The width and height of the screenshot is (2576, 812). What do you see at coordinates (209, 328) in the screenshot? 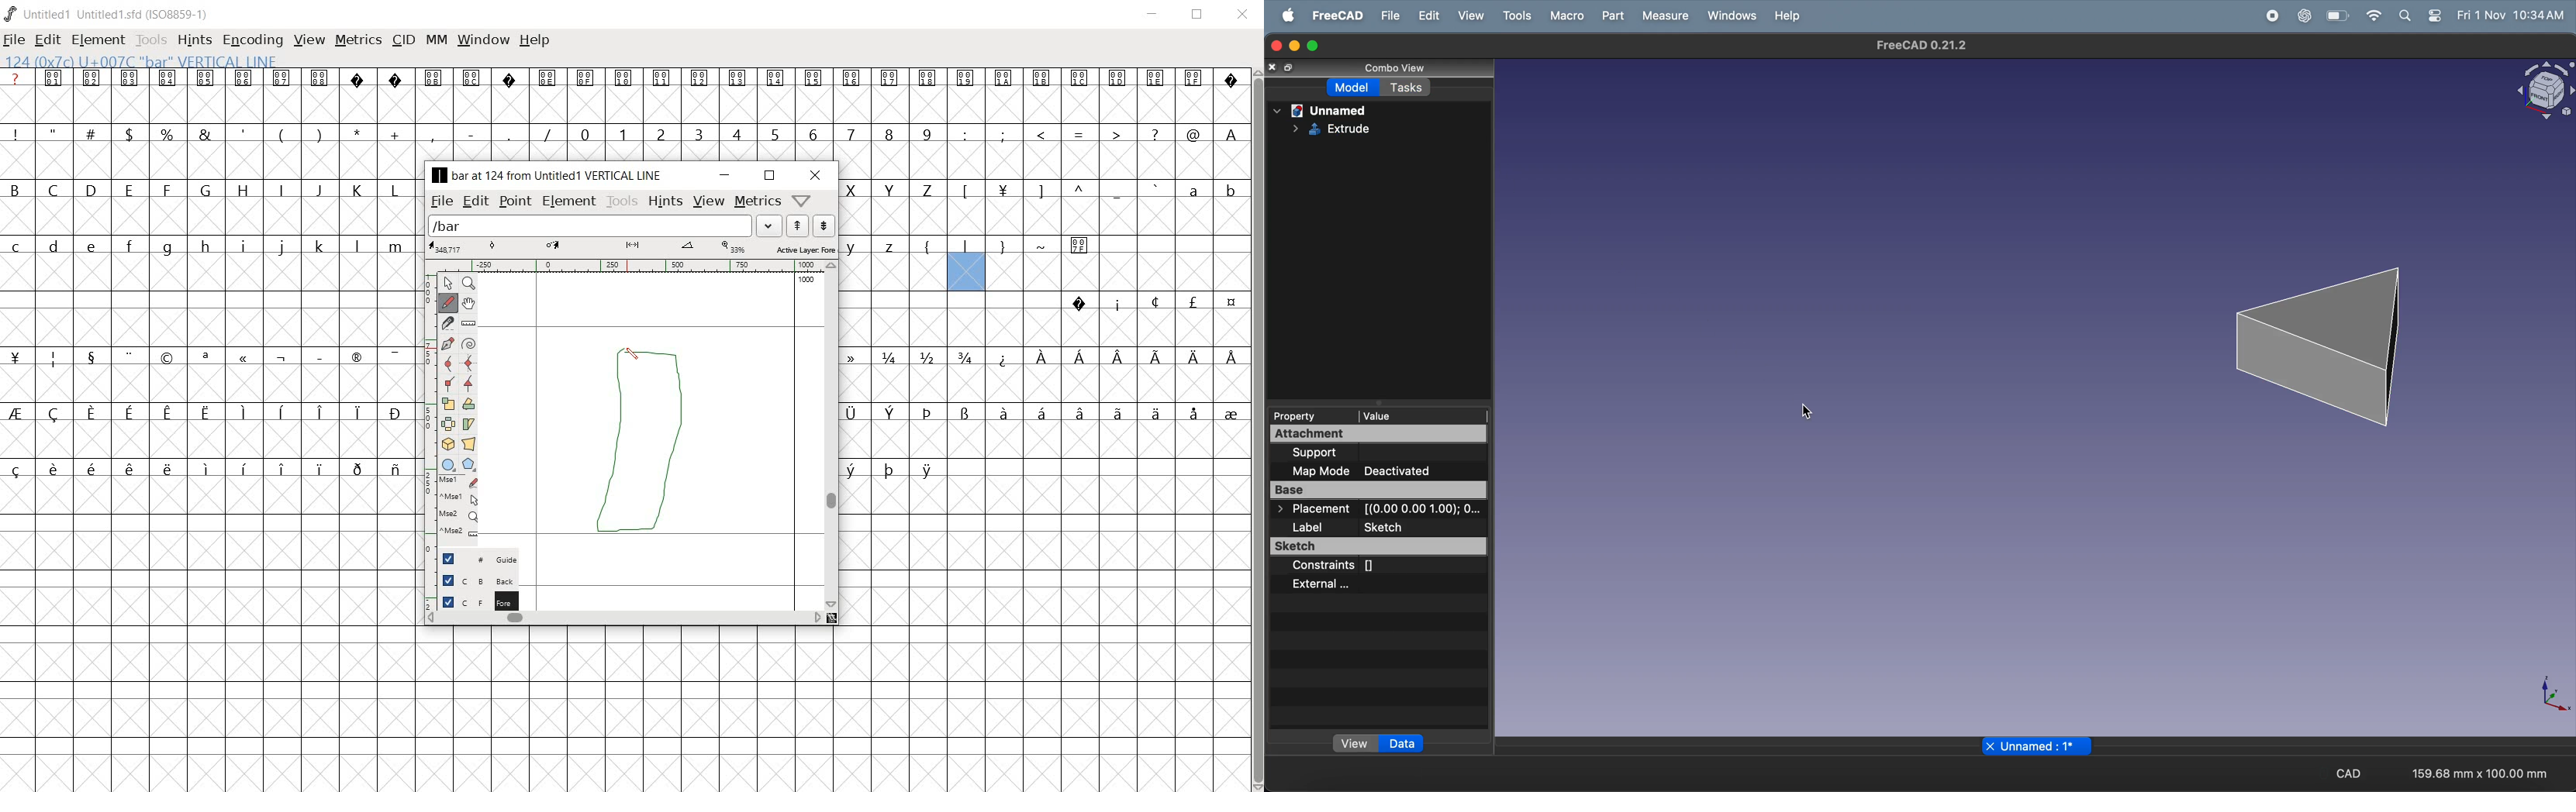
I see `empty cells` at bounding box center [209, 328].